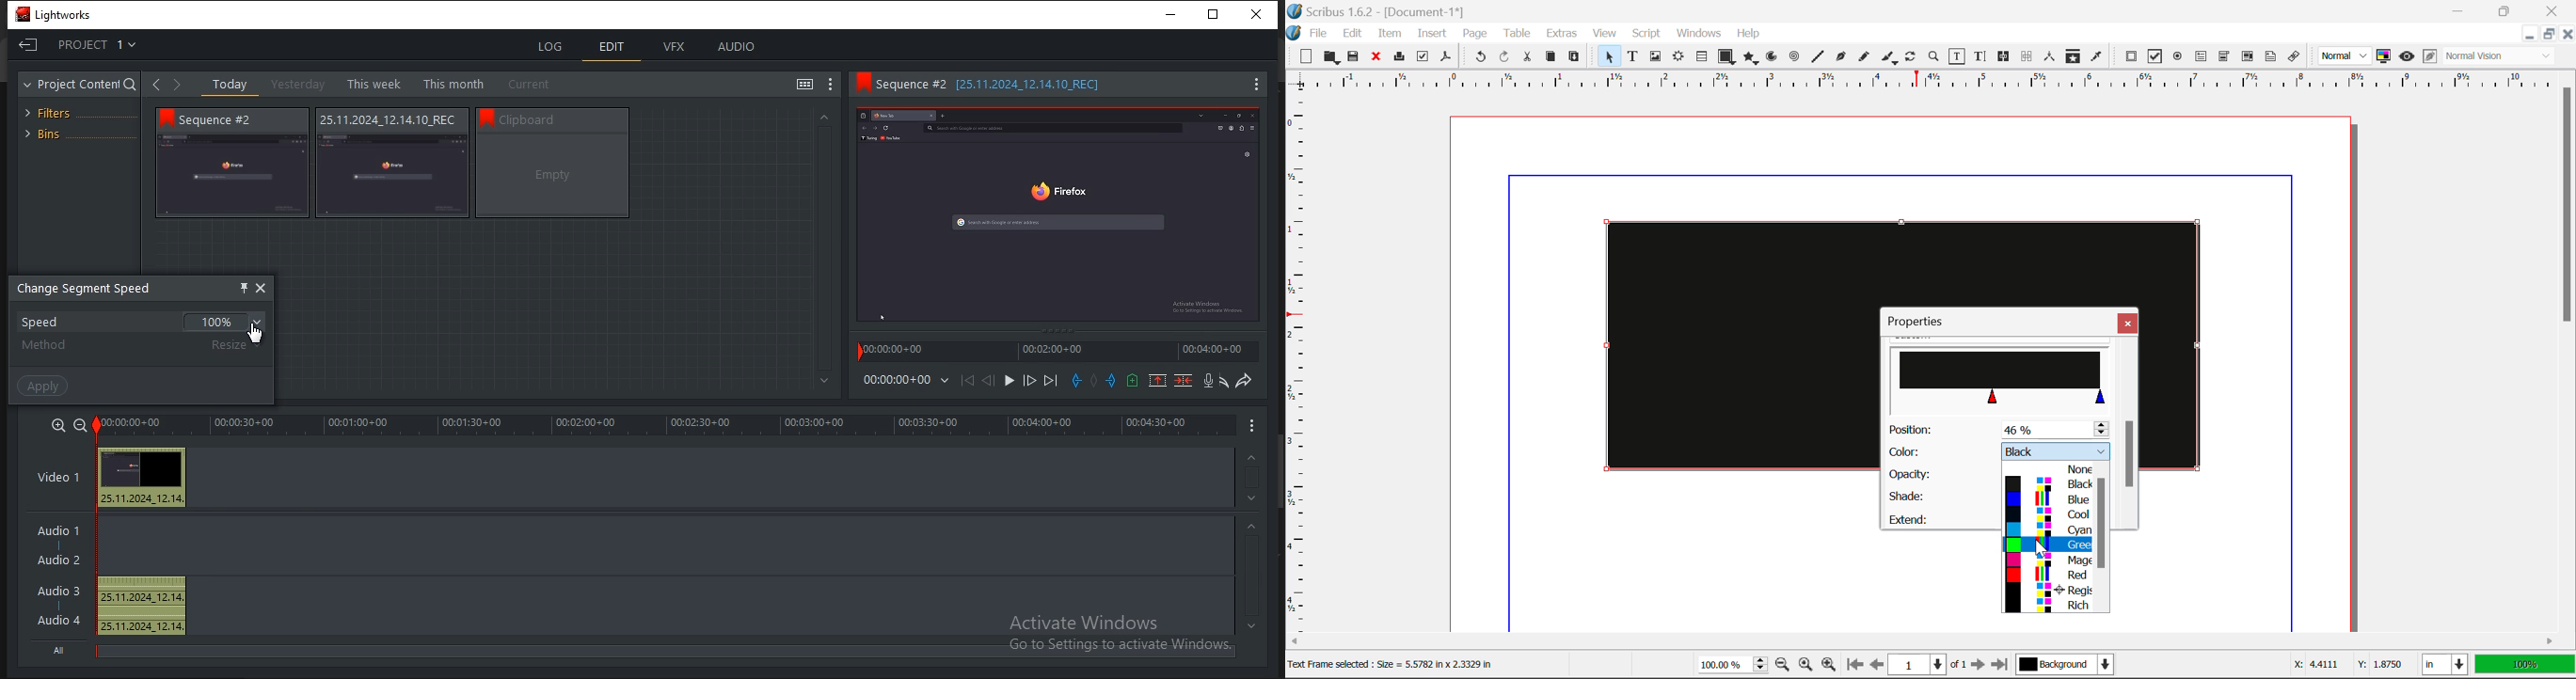  I want to click on add an in mark at the current position, so click(1076, 382).